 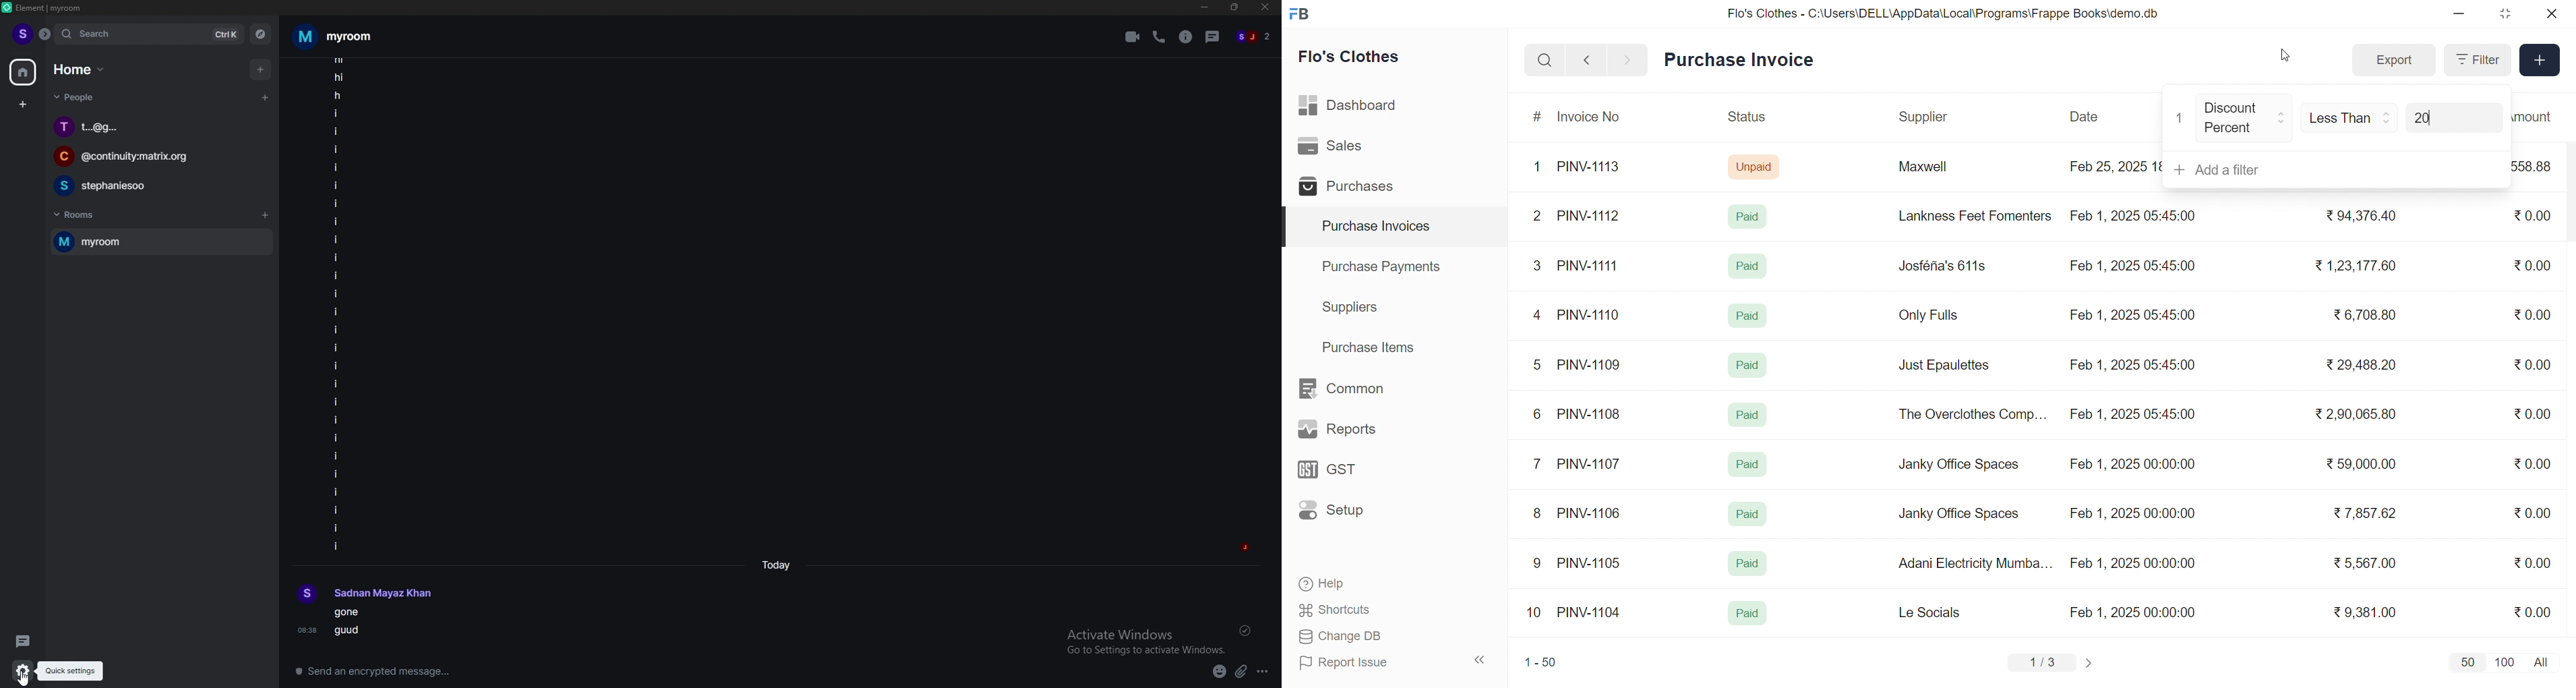 I want to click on close, so click(x=1266, y=10).